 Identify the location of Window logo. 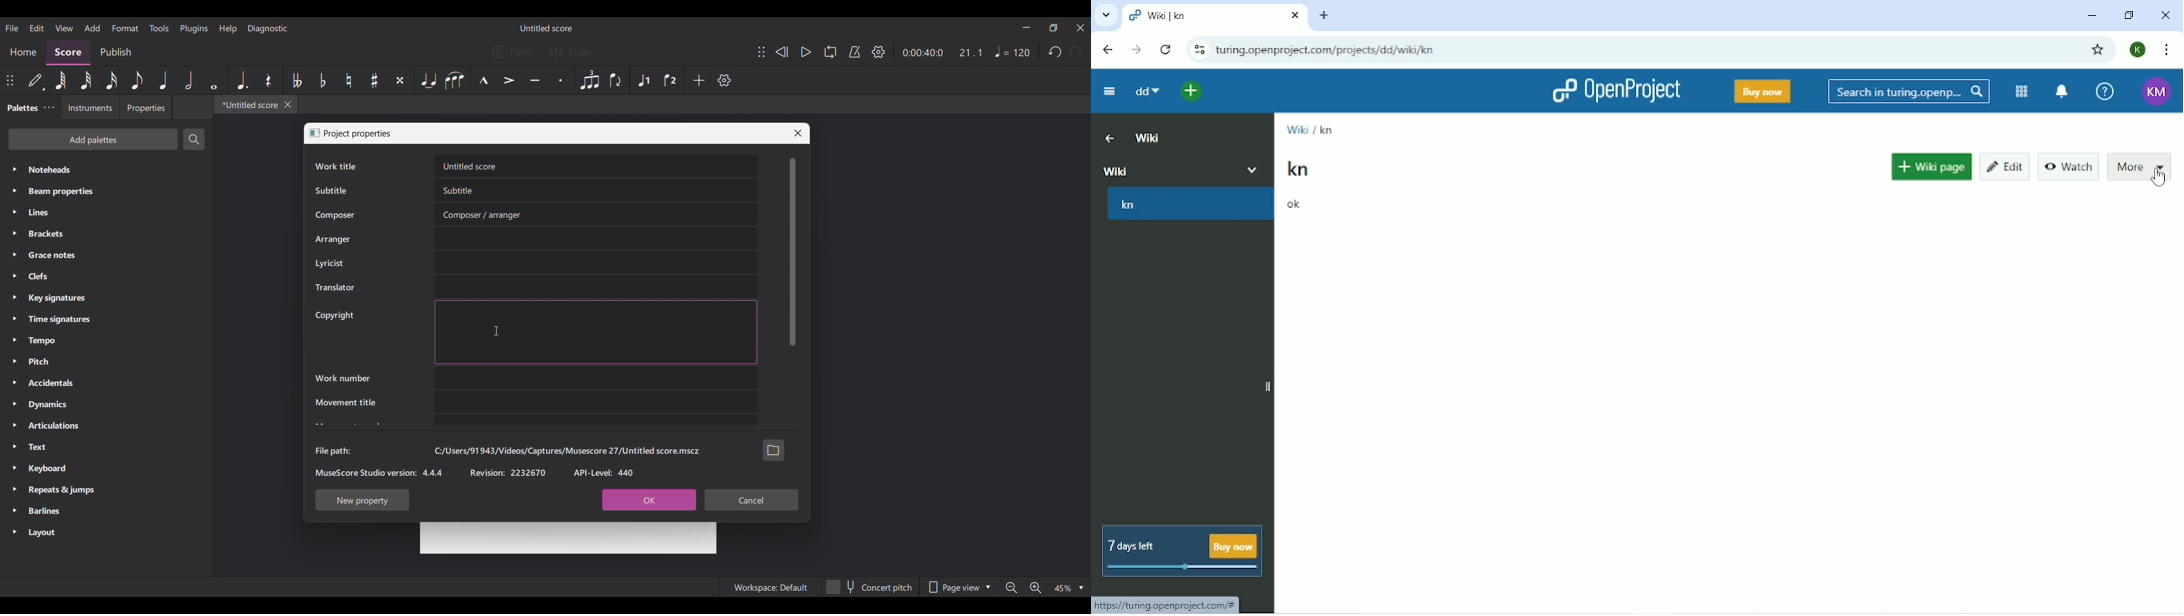
(314, 133).